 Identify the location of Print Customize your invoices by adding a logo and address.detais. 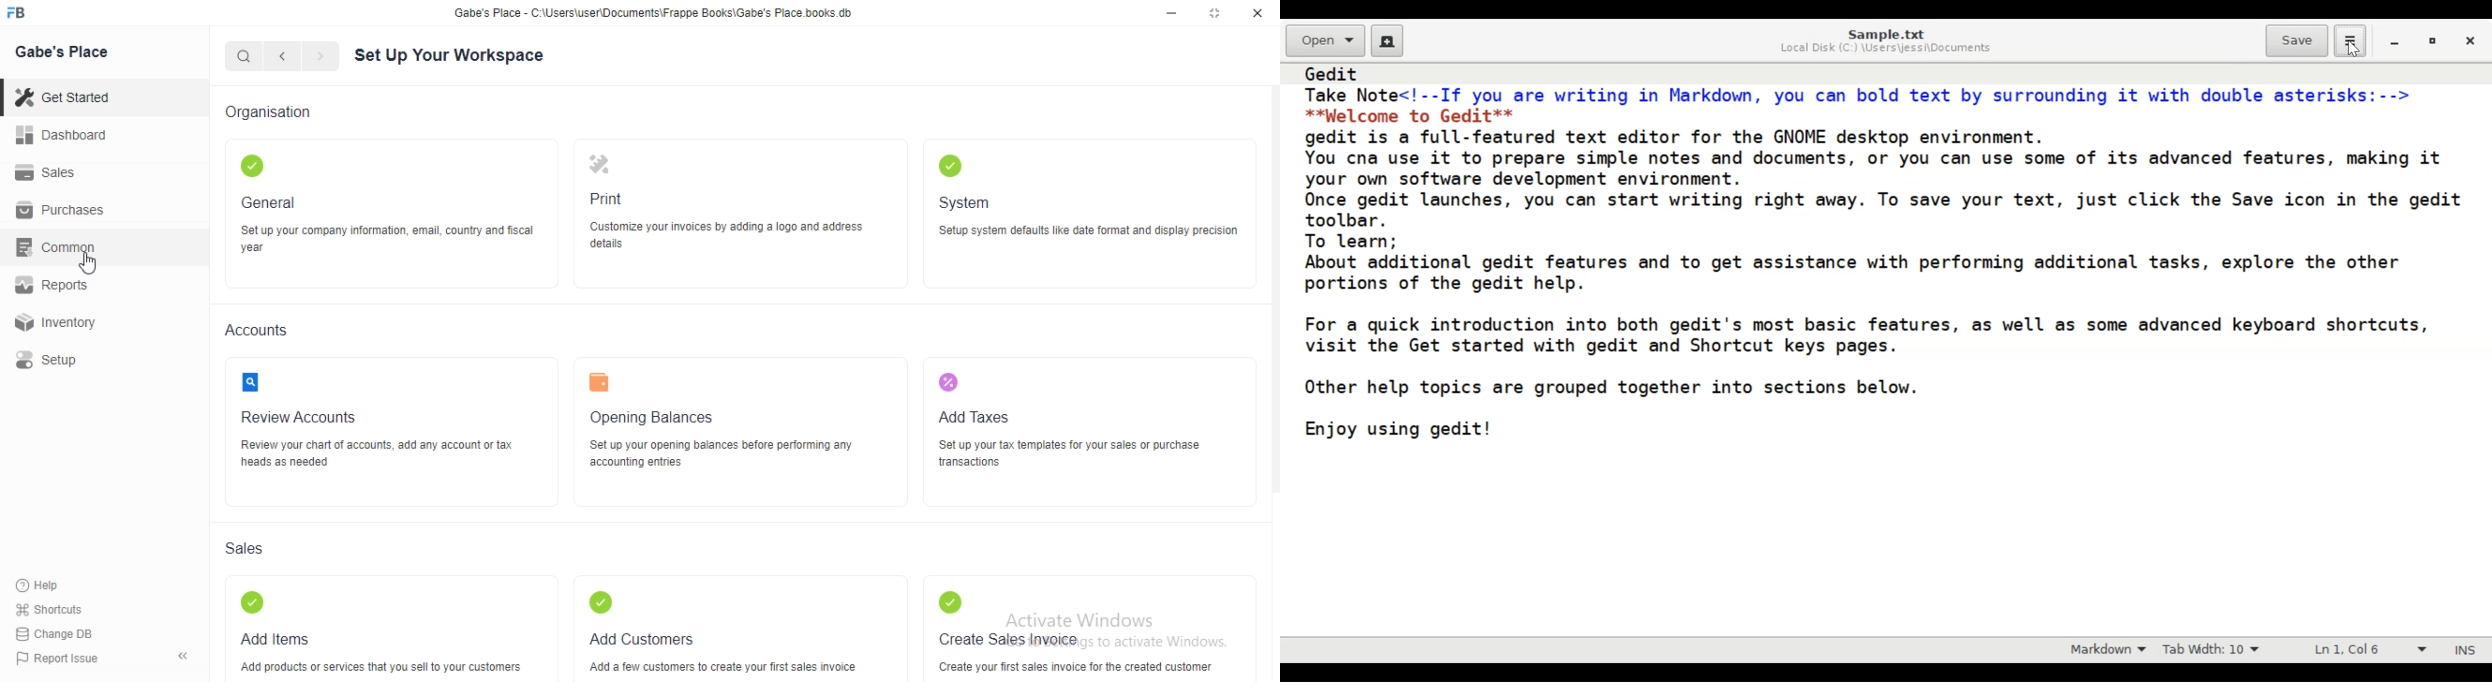
(737, 205).